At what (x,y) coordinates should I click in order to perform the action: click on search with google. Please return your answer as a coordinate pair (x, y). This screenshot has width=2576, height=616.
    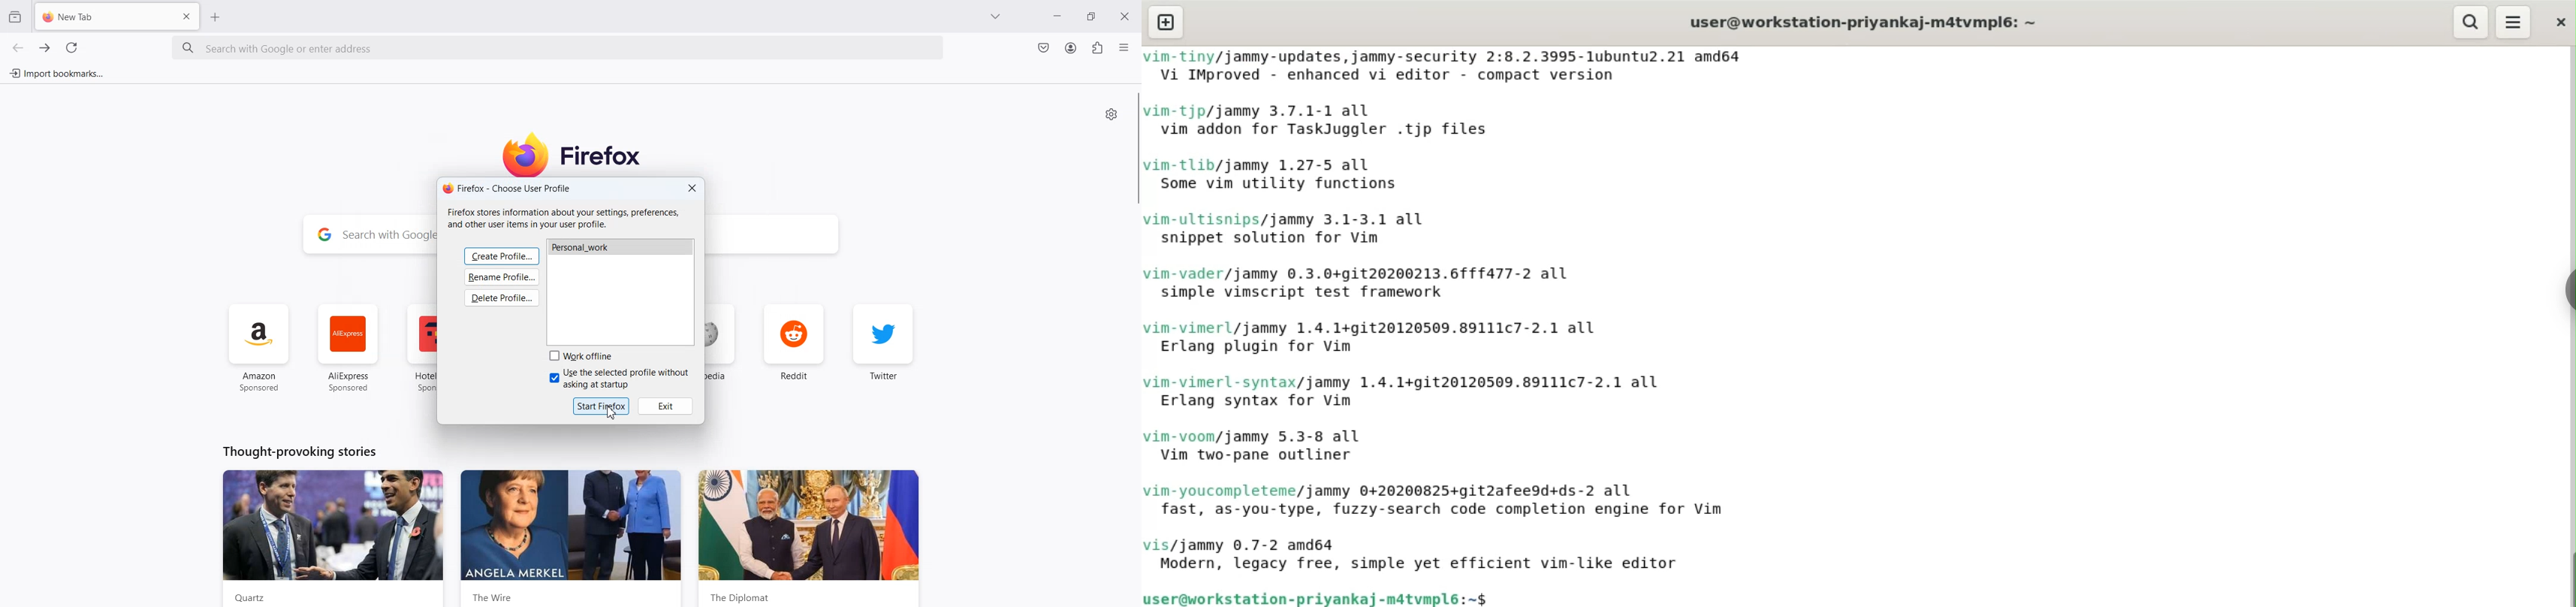
    Looking at the image, I should click on (388, 236).